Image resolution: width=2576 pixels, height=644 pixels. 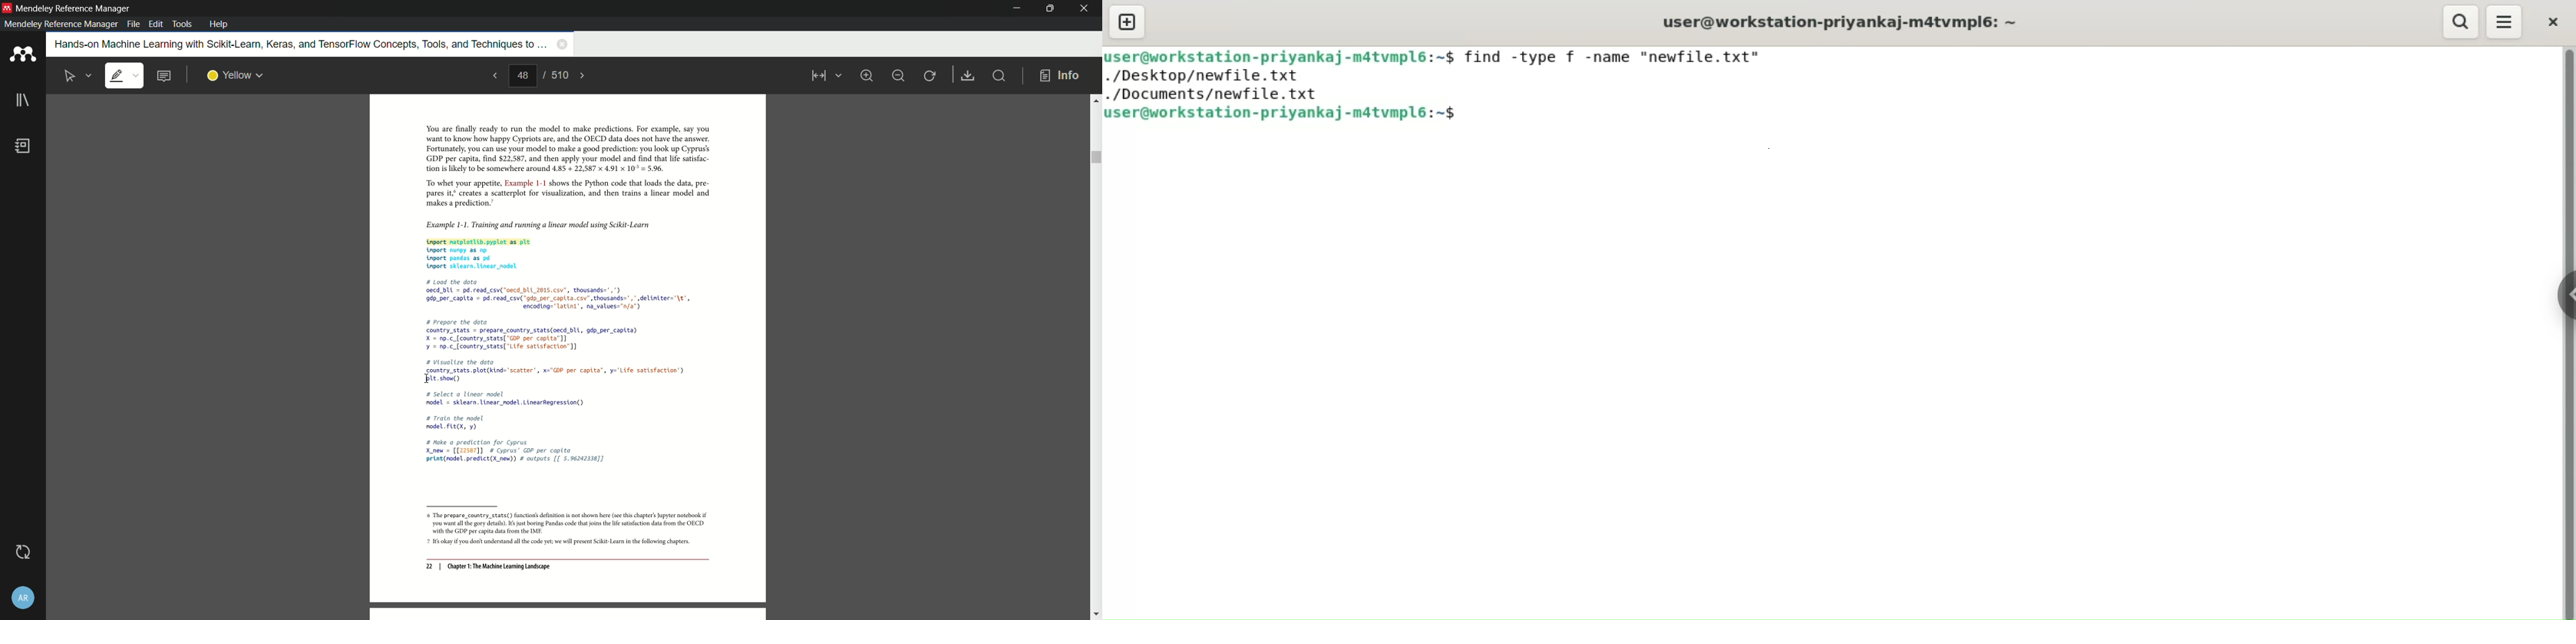 I want to click on scroll down, so click(x=1096, y=615).